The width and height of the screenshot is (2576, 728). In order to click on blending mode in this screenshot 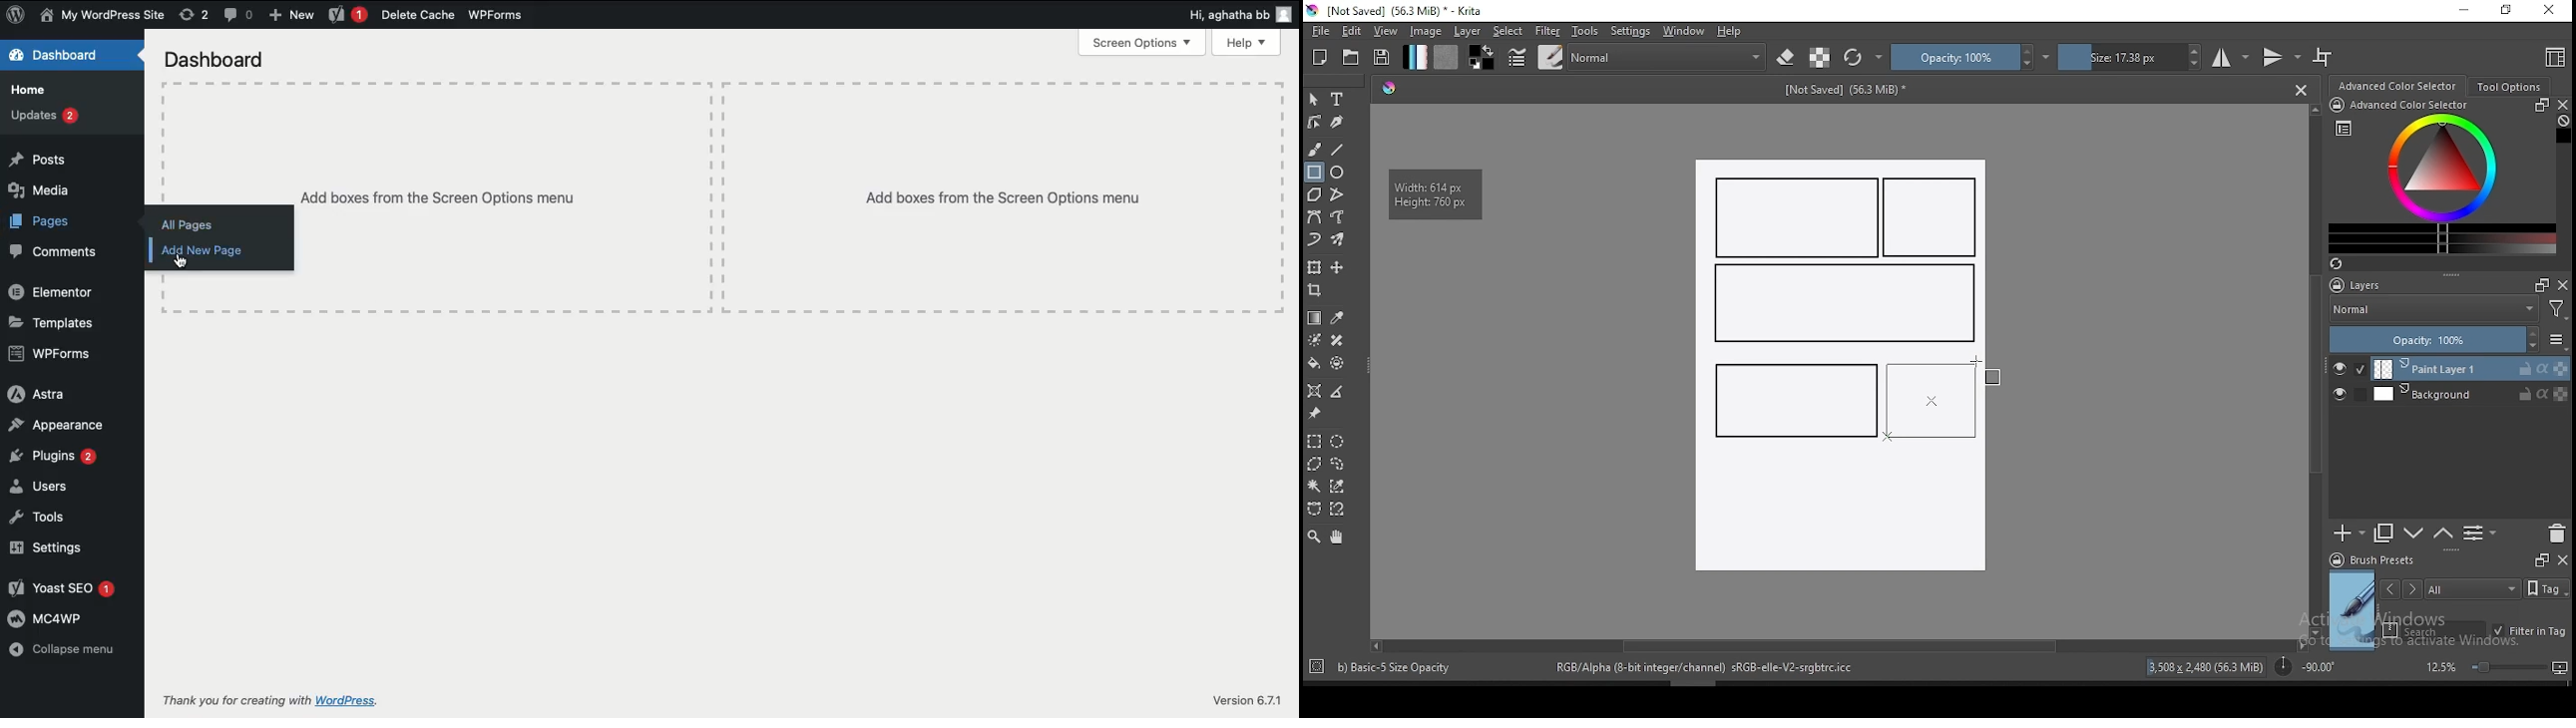, I will do `click(1668, 57)`.